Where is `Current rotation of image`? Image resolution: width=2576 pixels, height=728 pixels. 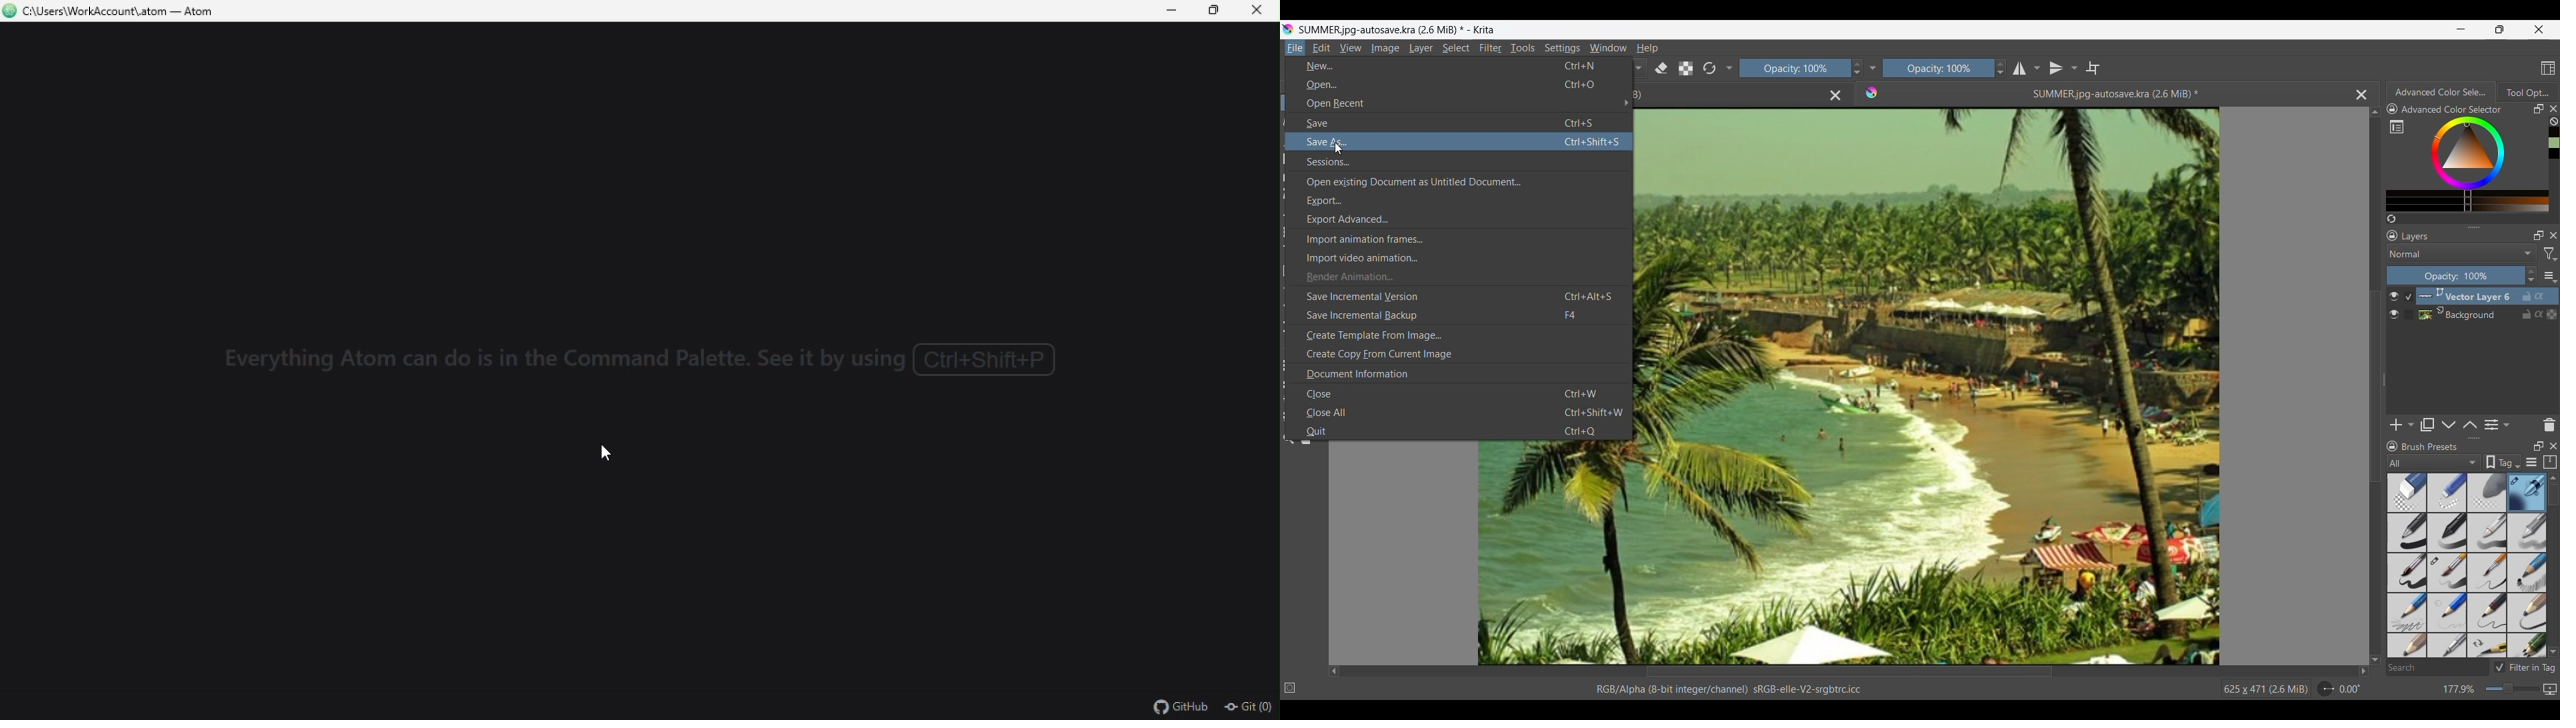
Current rotation of image is located at coordinates (2350, 689).